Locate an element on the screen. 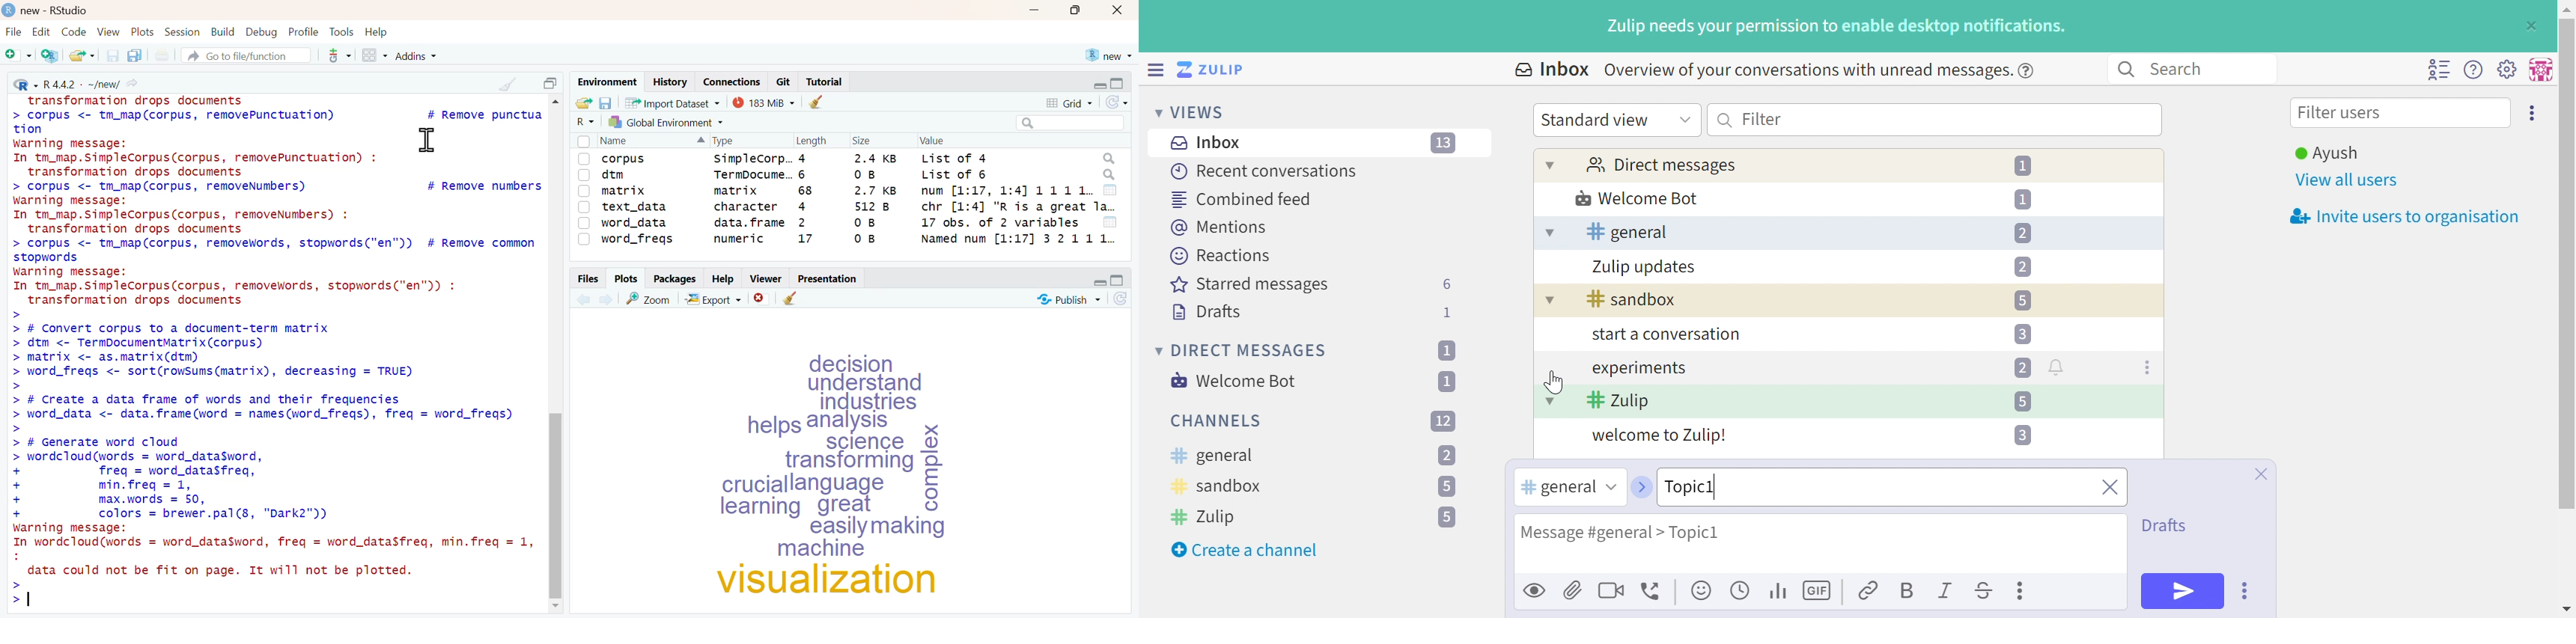  512 B is located at coordinates (871, 206).